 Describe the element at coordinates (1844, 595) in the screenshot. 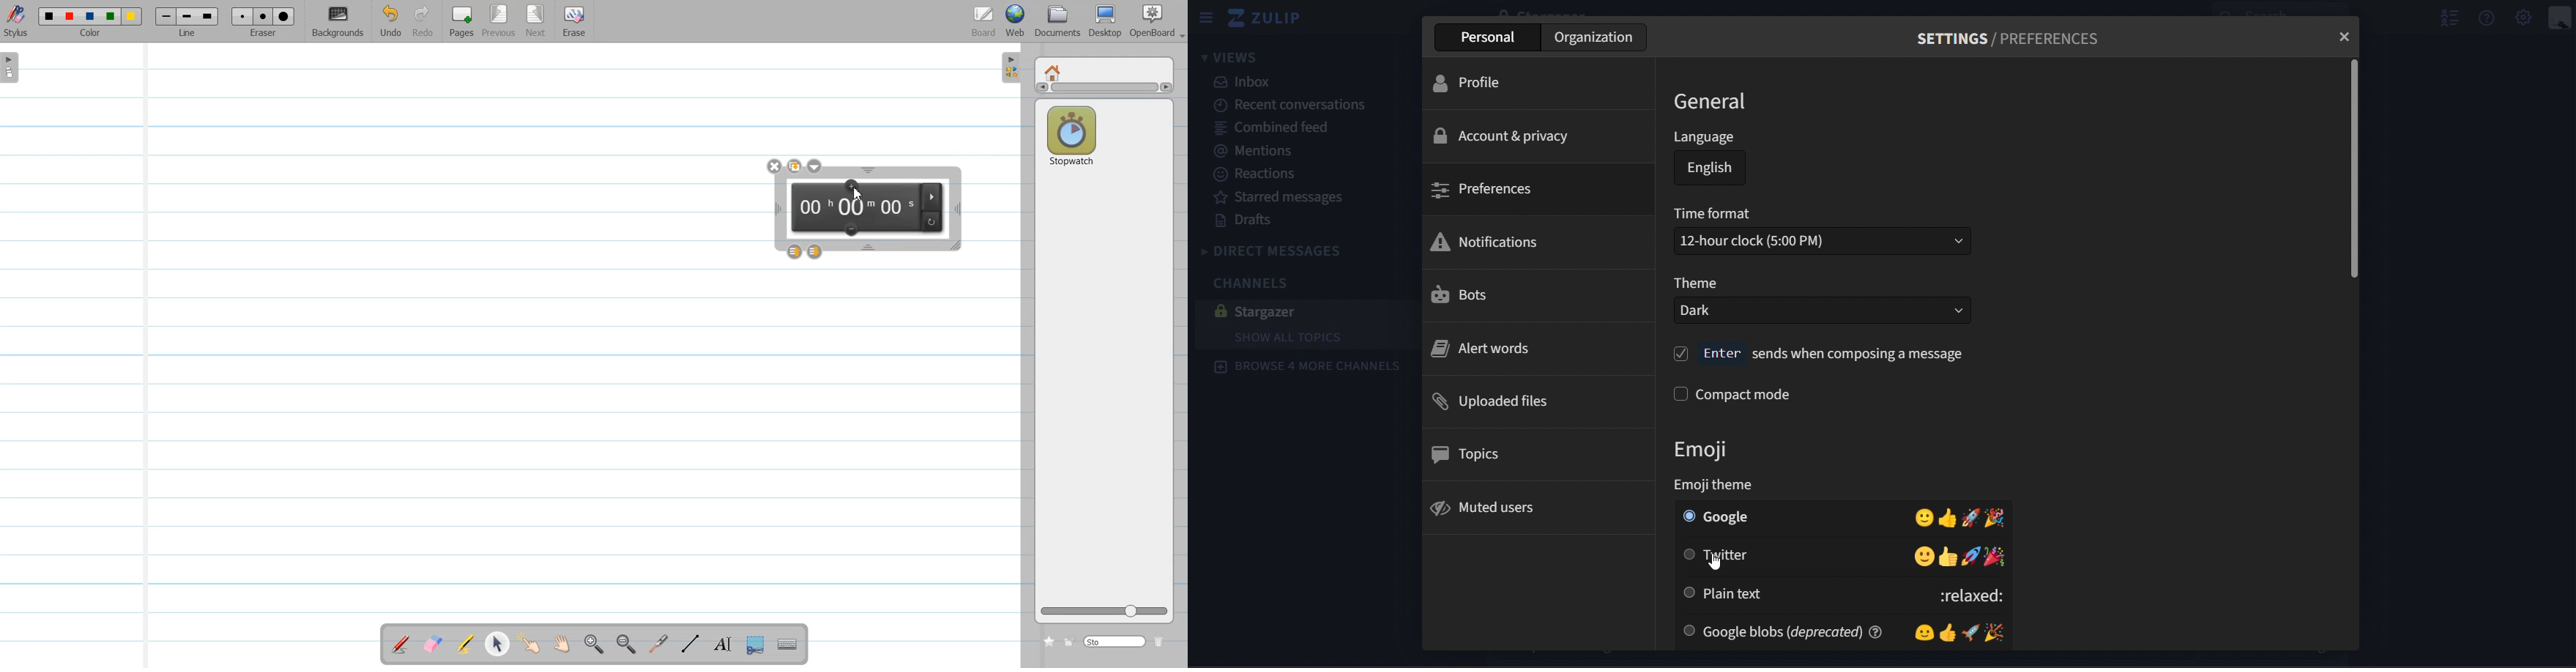

I see `plain text` at that location.